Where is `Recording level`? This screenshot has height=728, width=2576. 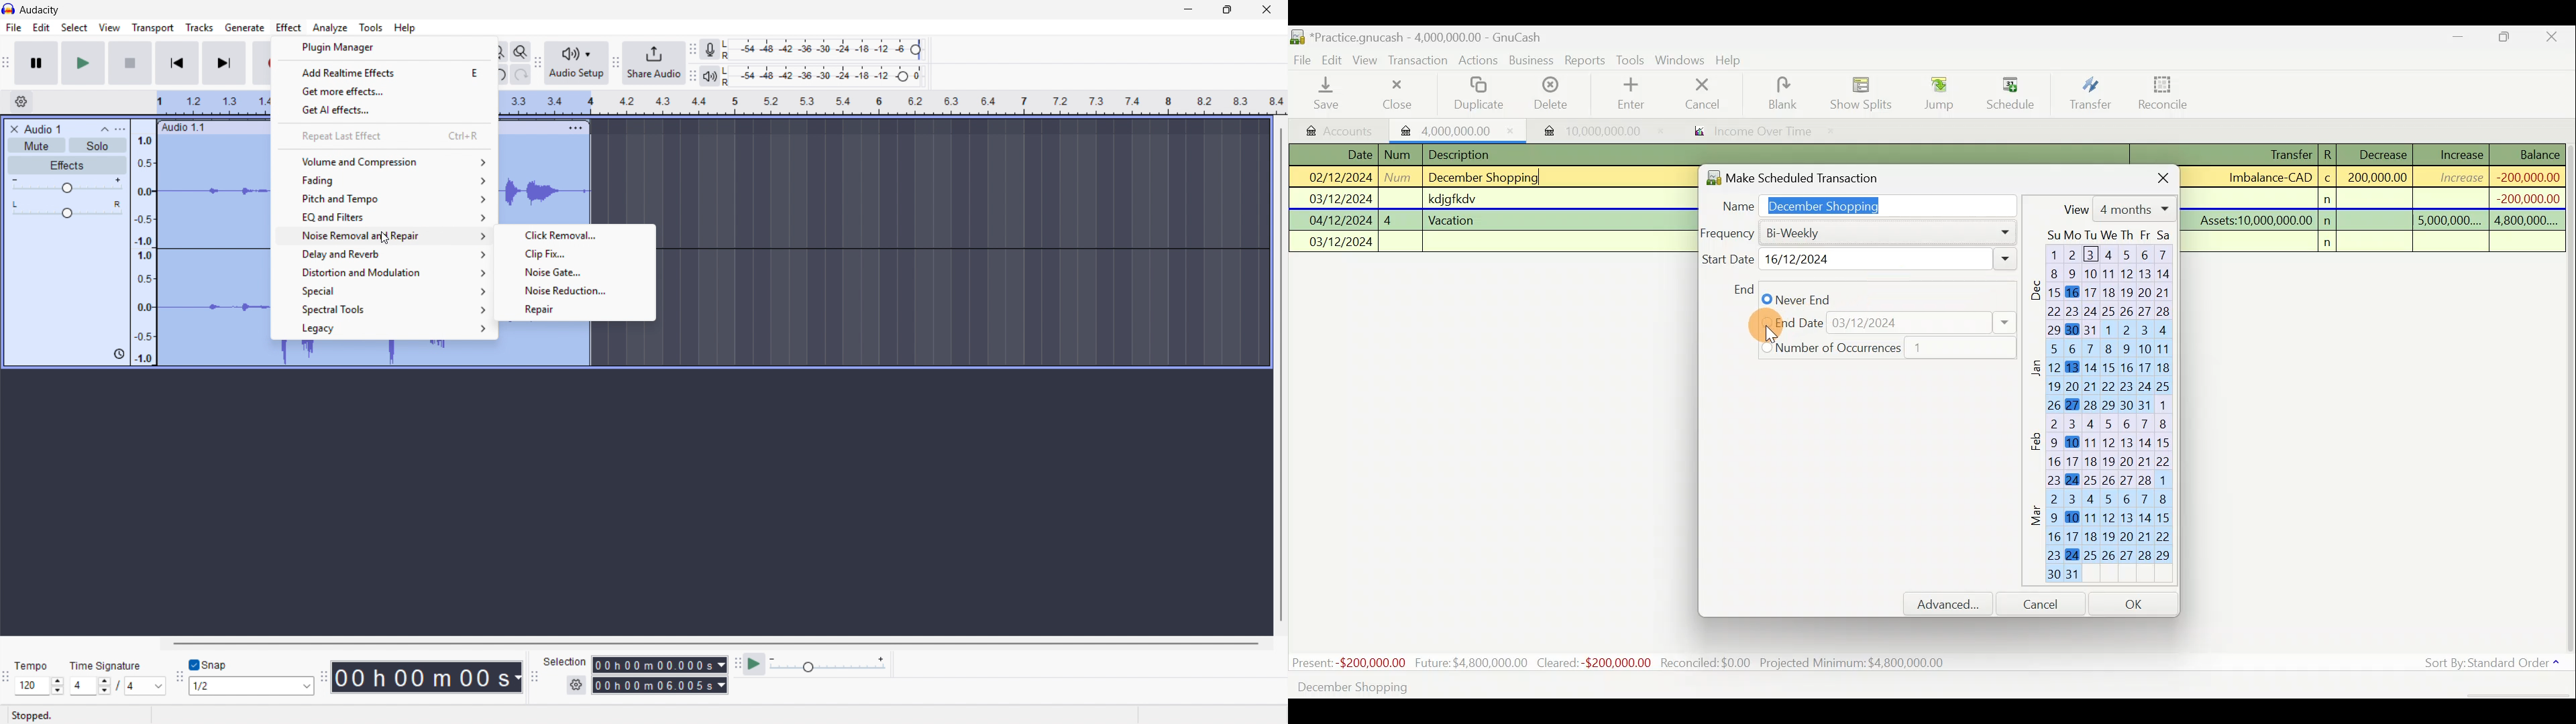
Recording level is located at coordinates (826, 50).